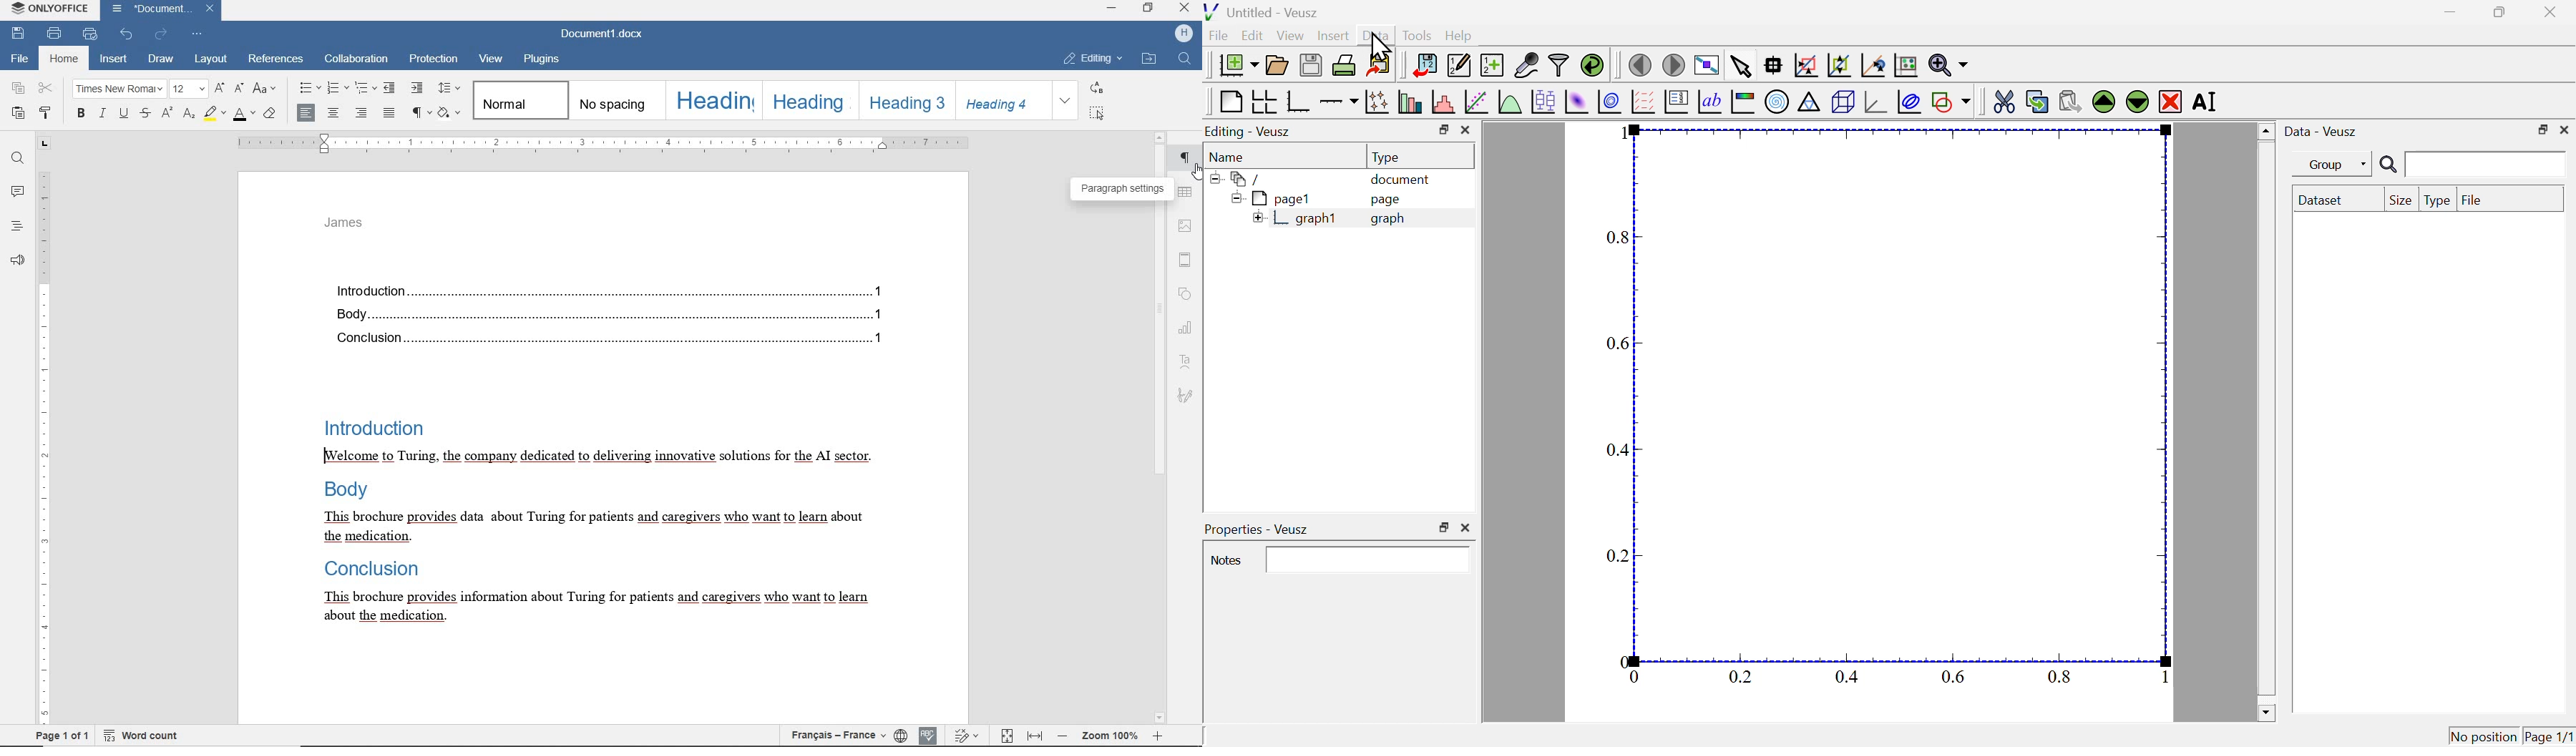  I want to click on layout, so click(209, 60).